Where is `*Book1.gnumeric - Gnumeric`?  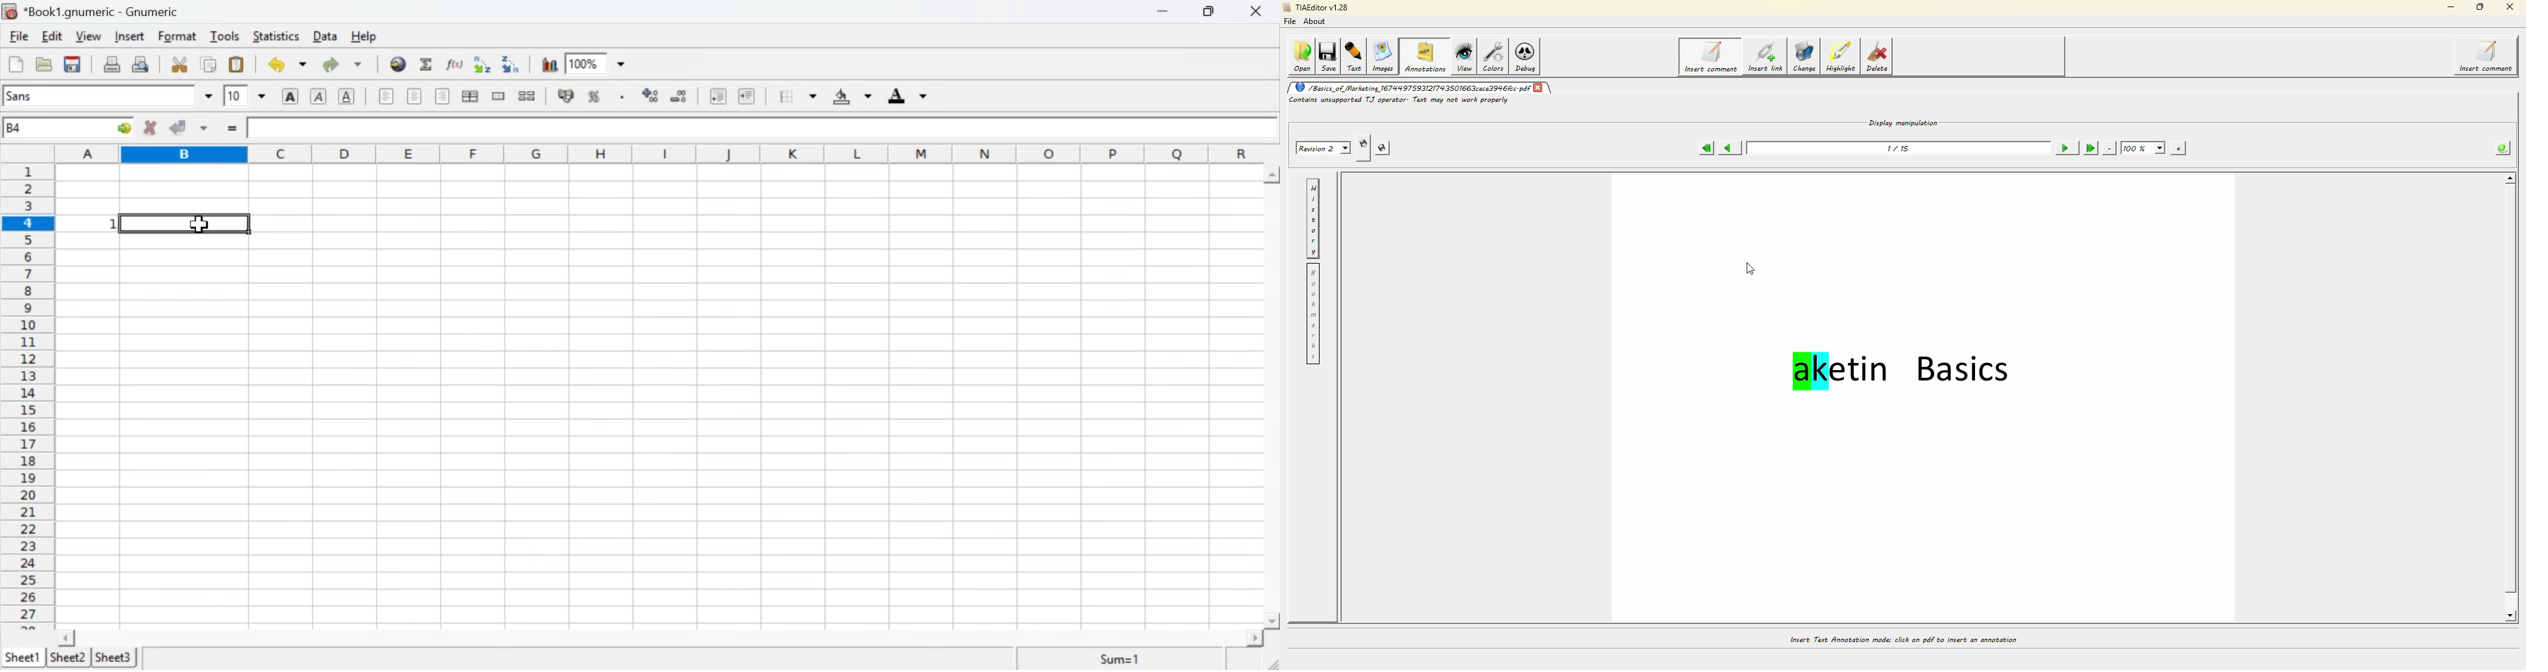
*Book1.gnumeric - Gnumeric is located at coordinates (105, 11).